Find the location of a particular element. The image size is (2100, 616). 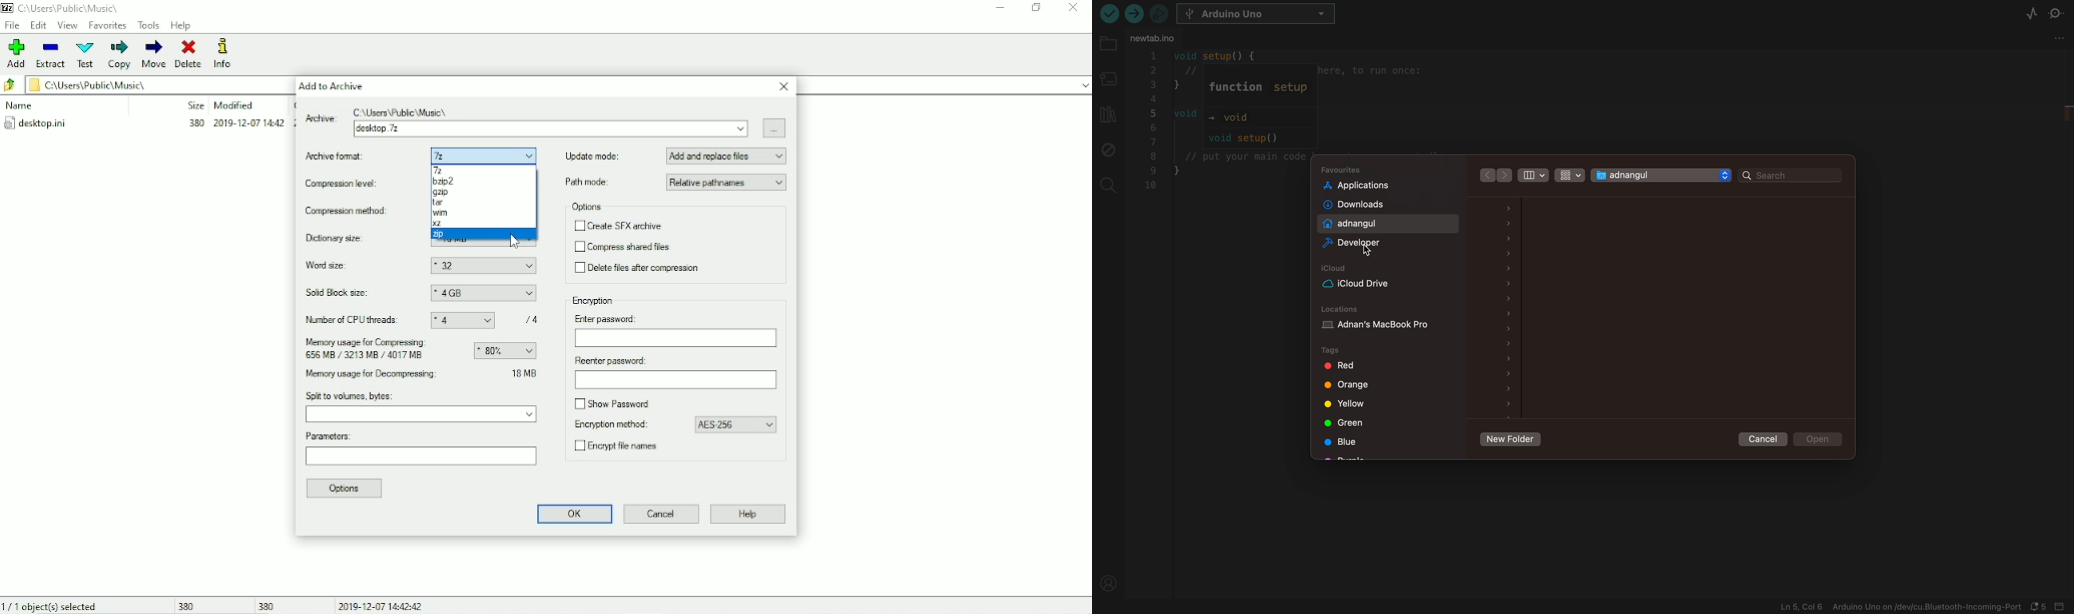

Create SFX archive is located at coordinates (618, 226).